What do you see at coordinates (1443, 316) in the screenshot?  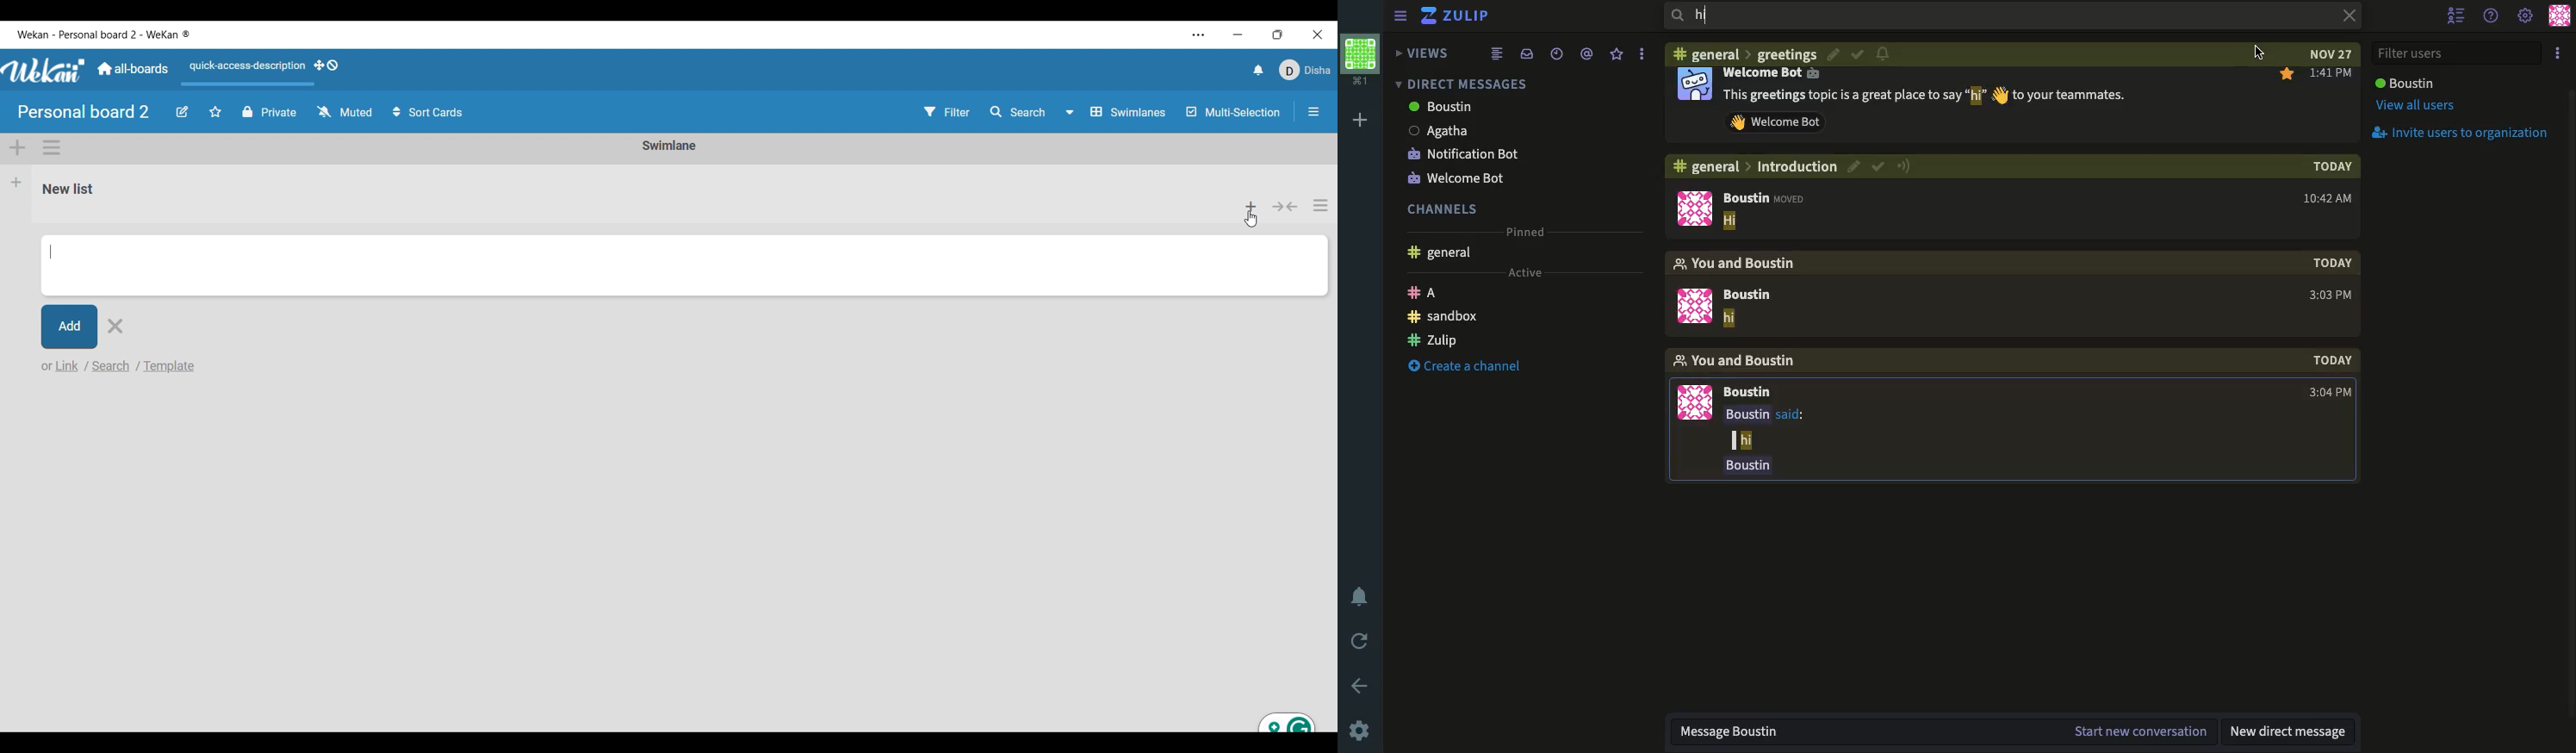 I see `Sandbox` at bounding box center [1443, 316].